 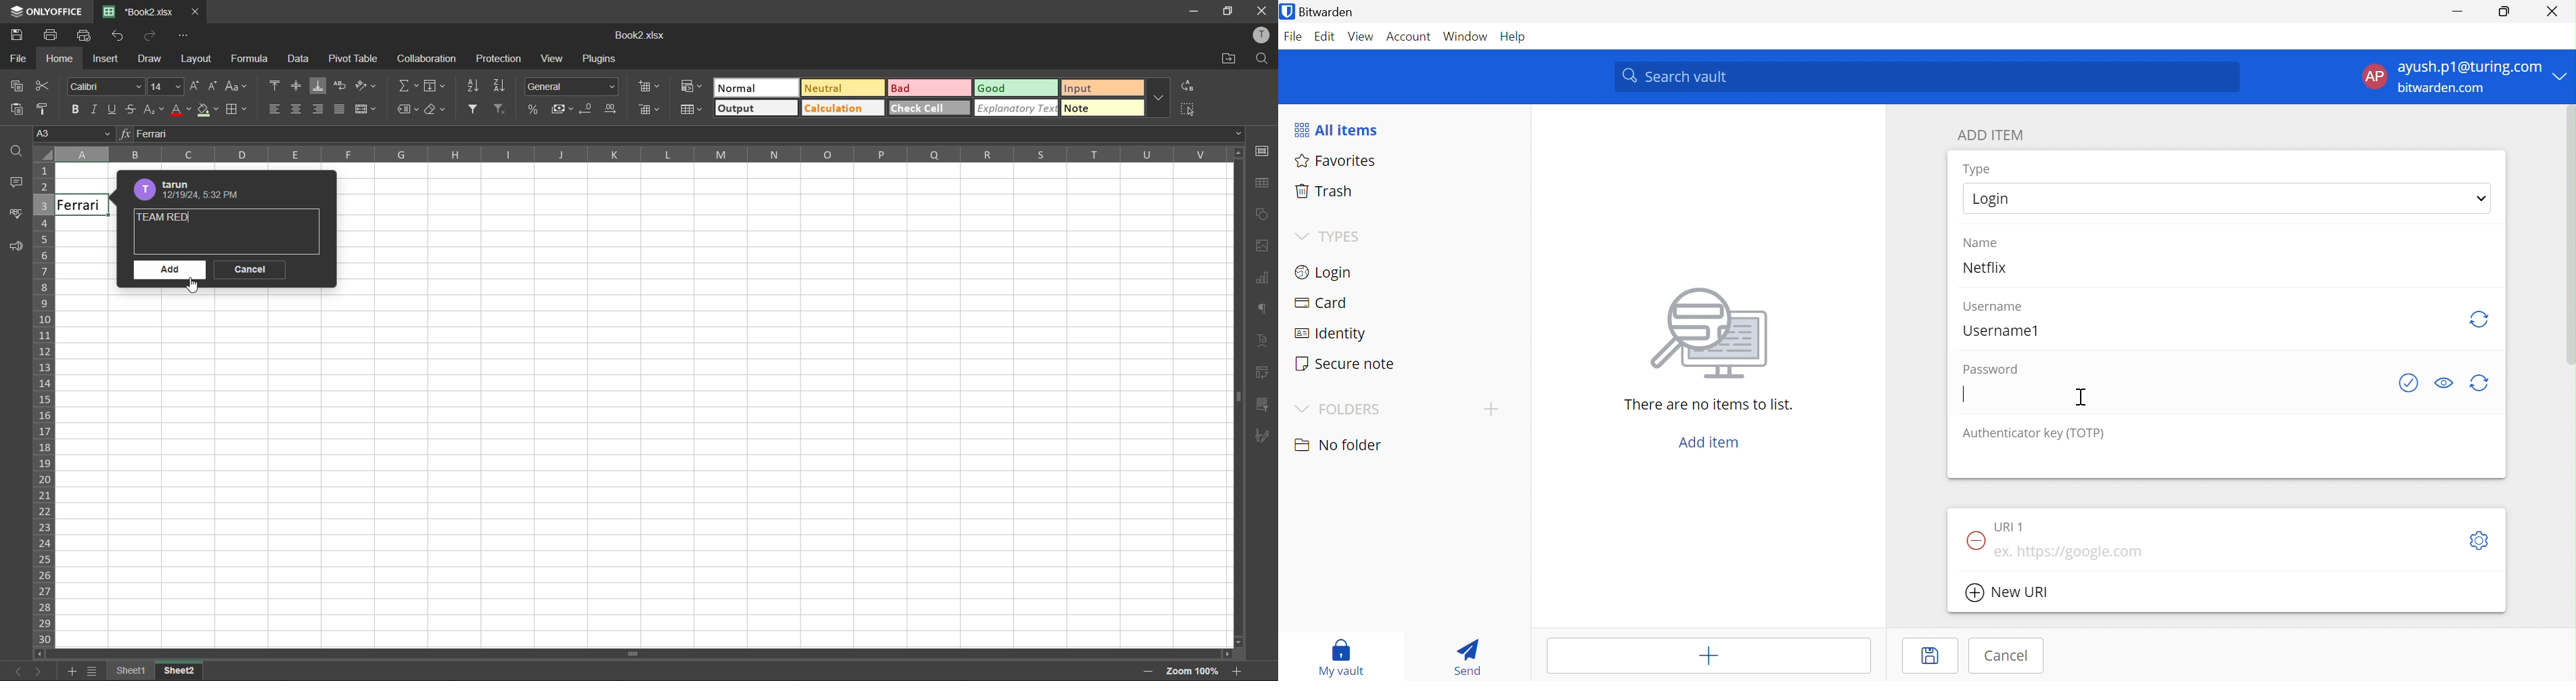 What do you see at coordinates (561, 107) in the screenshot?
I see `accounting` at bounding box center [561, 107].